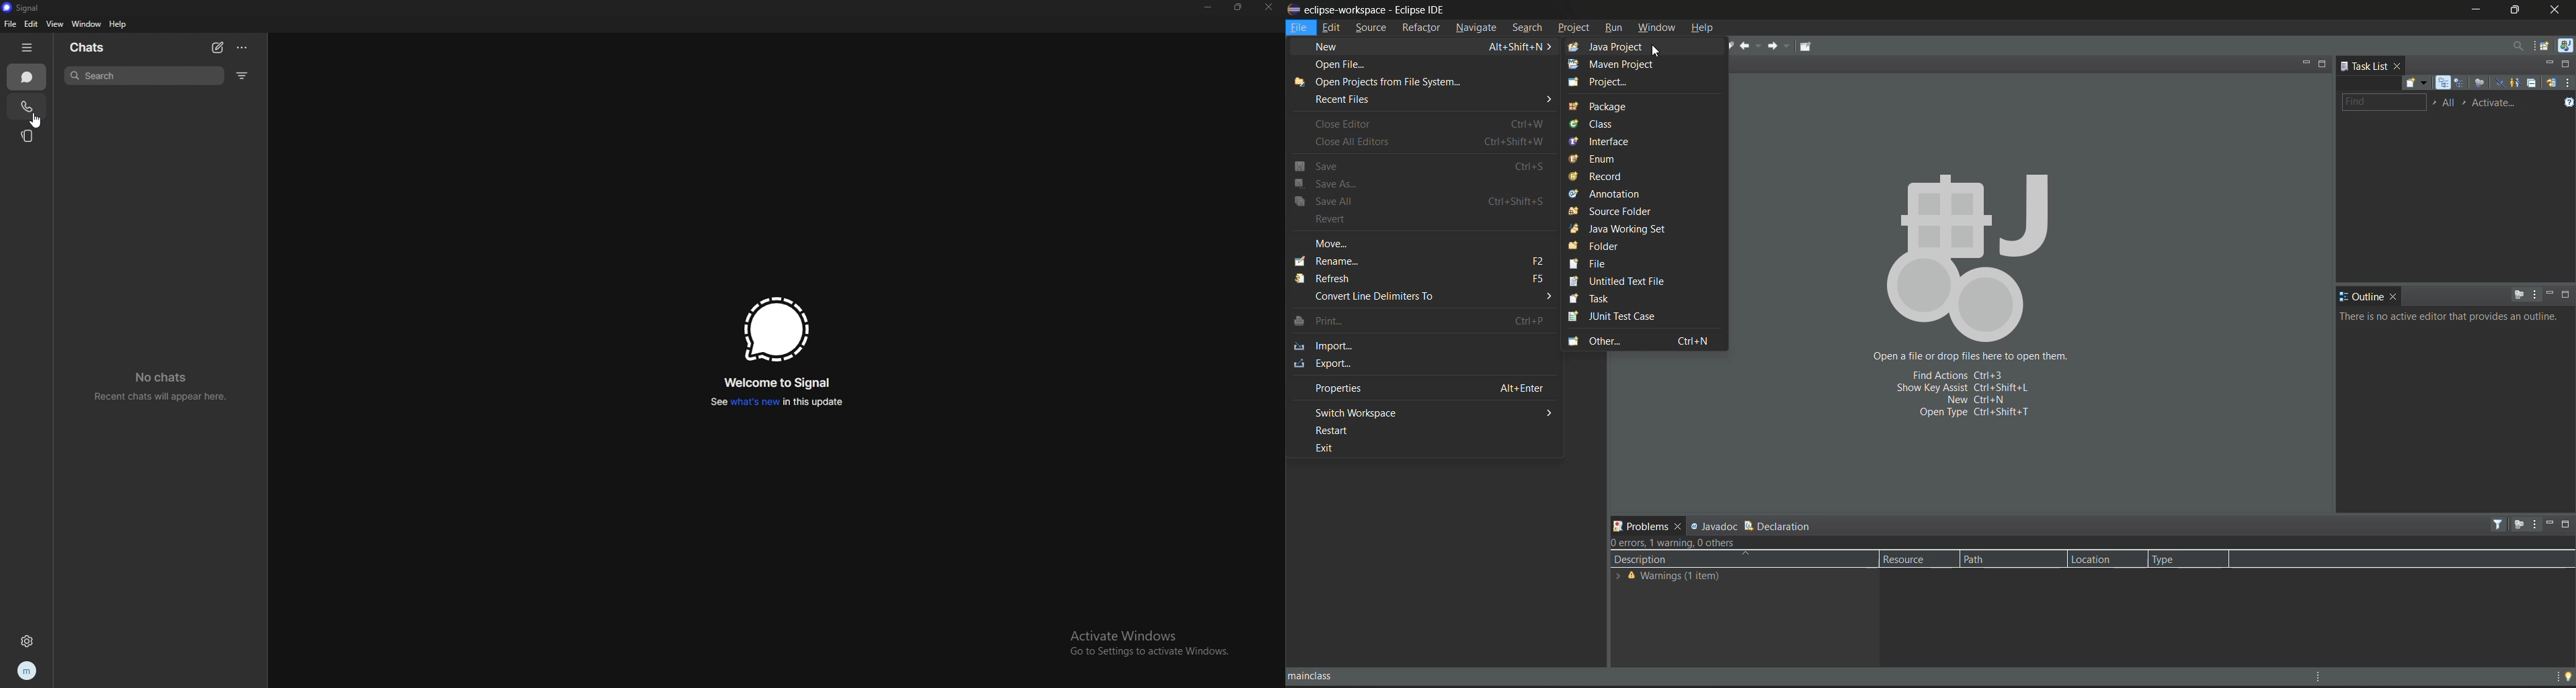 This screenshot has height=700, width=2576. What do you see at coordinates (1603, 298) in the screenshot?
I see `task` at bounding box center [1603, 298].